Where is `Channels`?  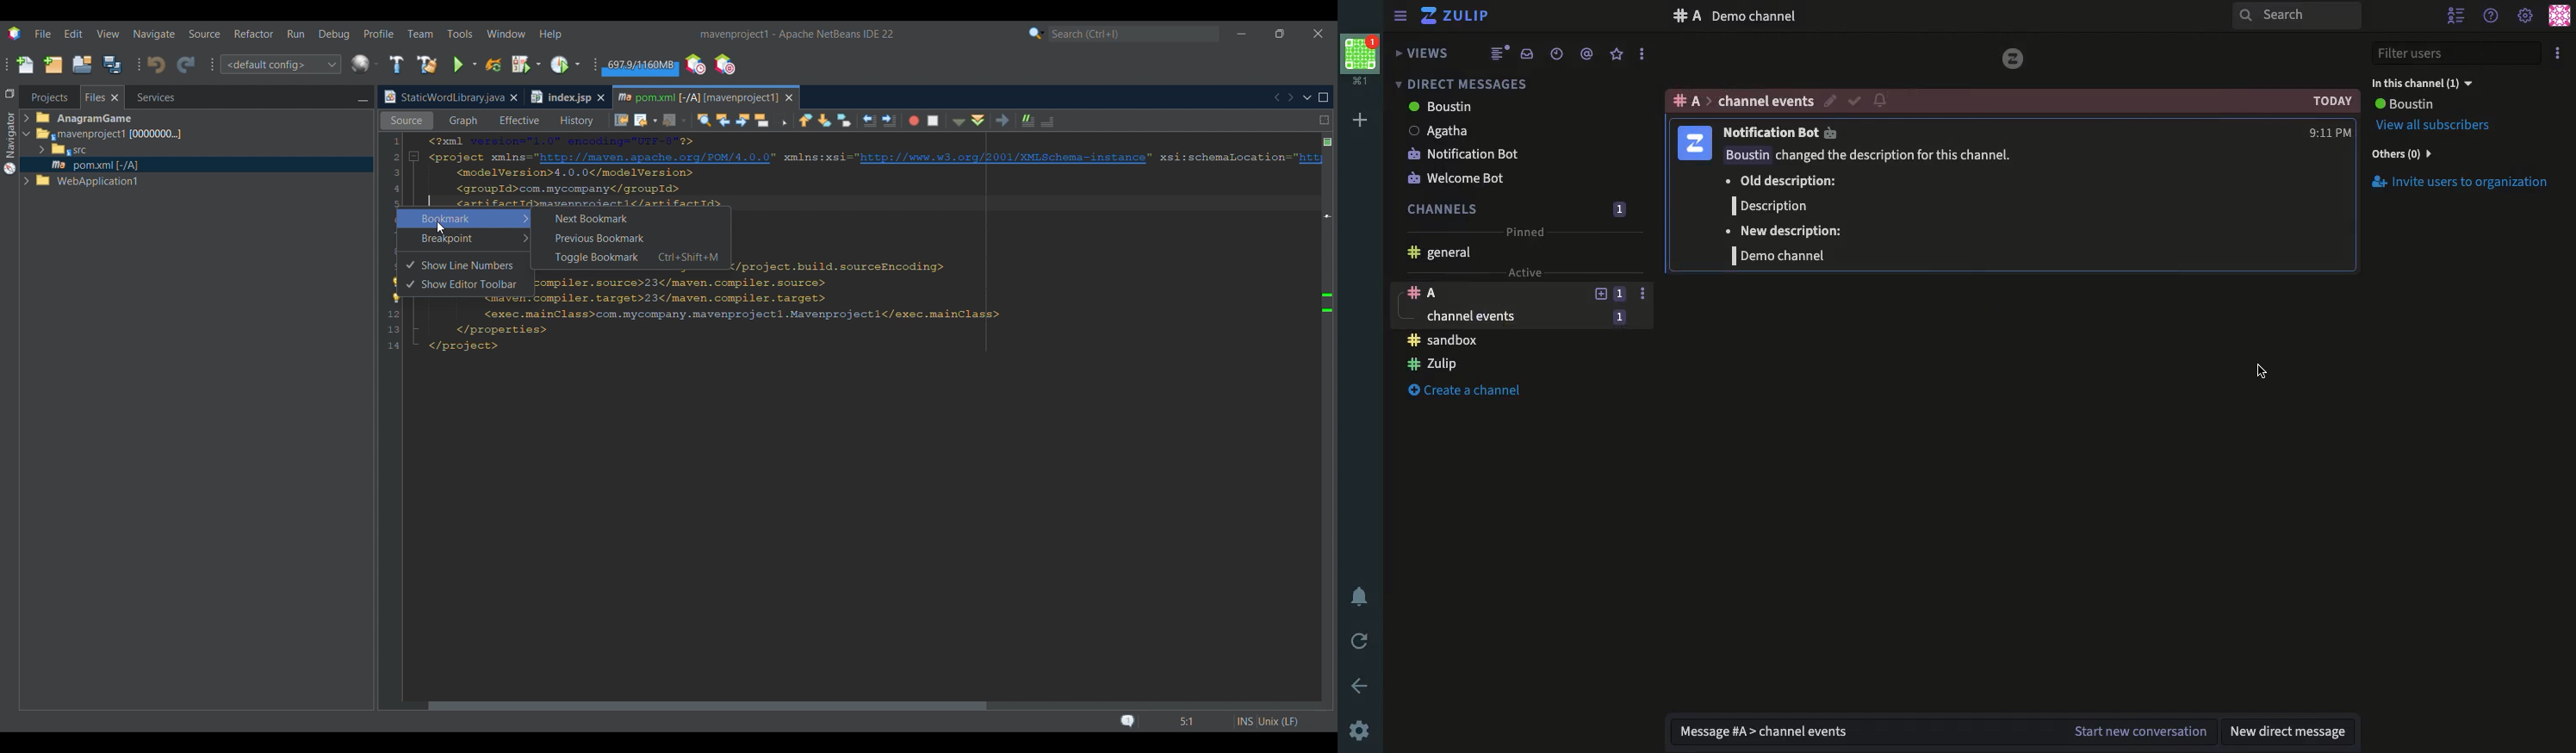
Channels is located at coordinates (1443, 208).